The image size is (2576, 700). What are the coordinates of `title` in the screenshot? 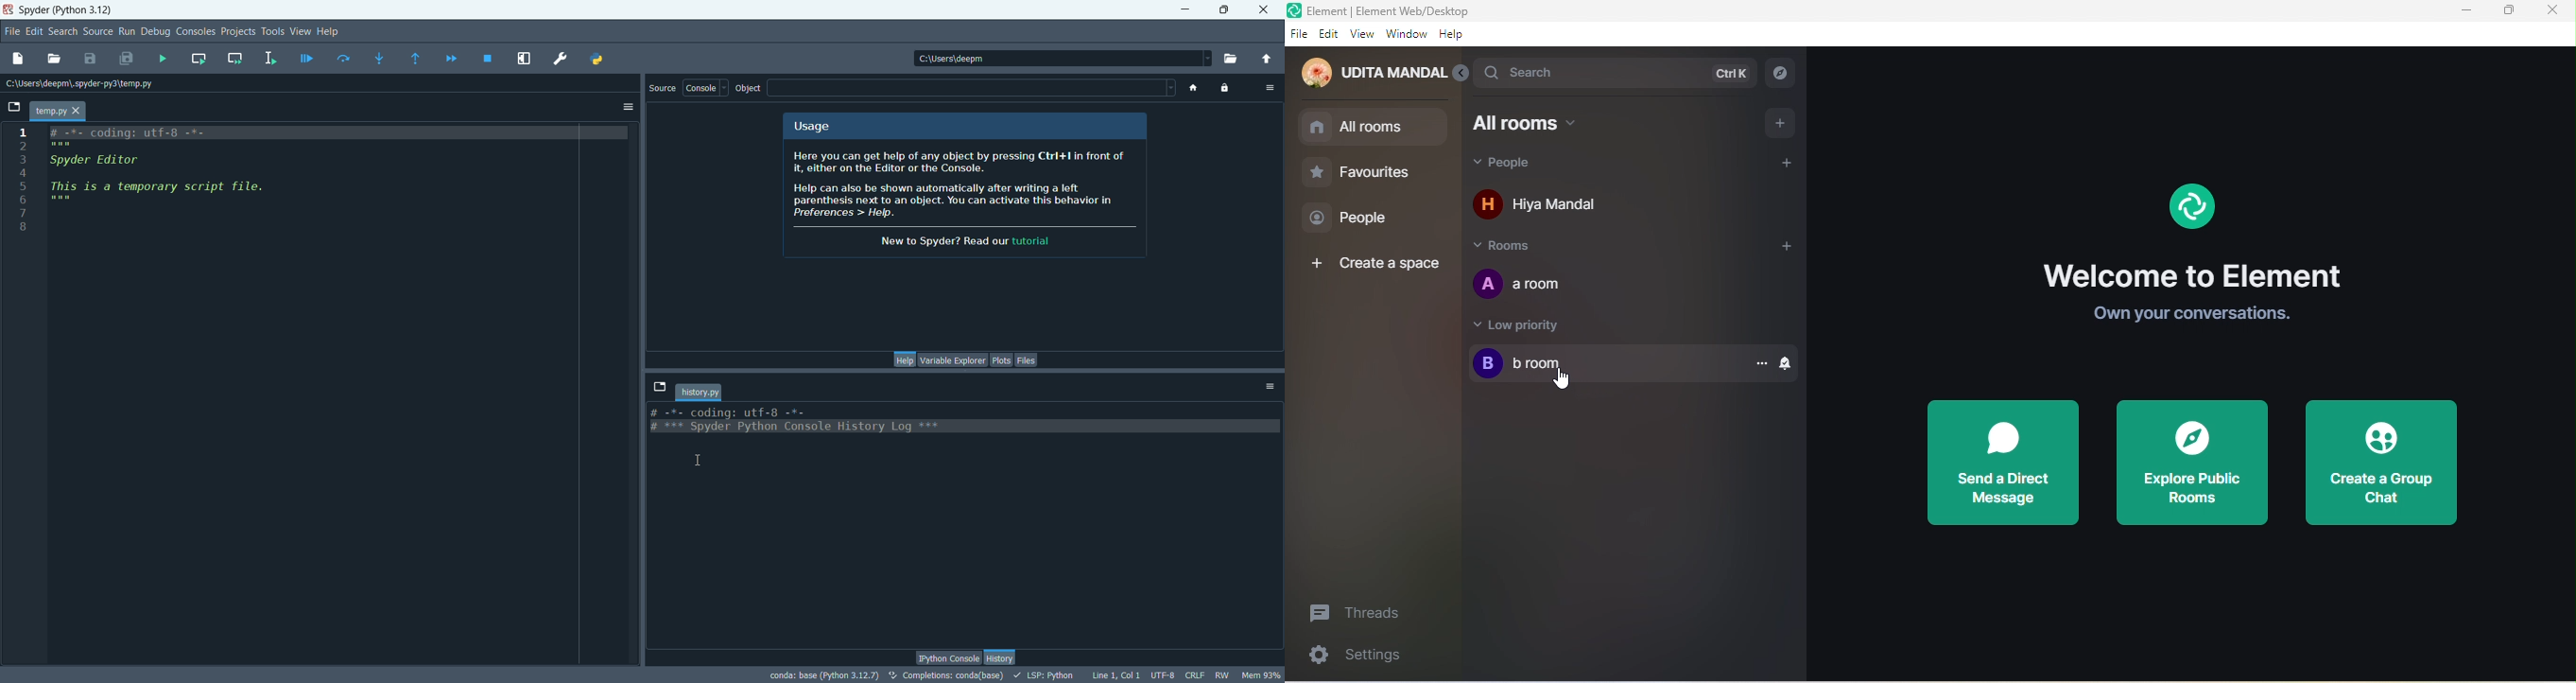 It's located at (1379, 12).